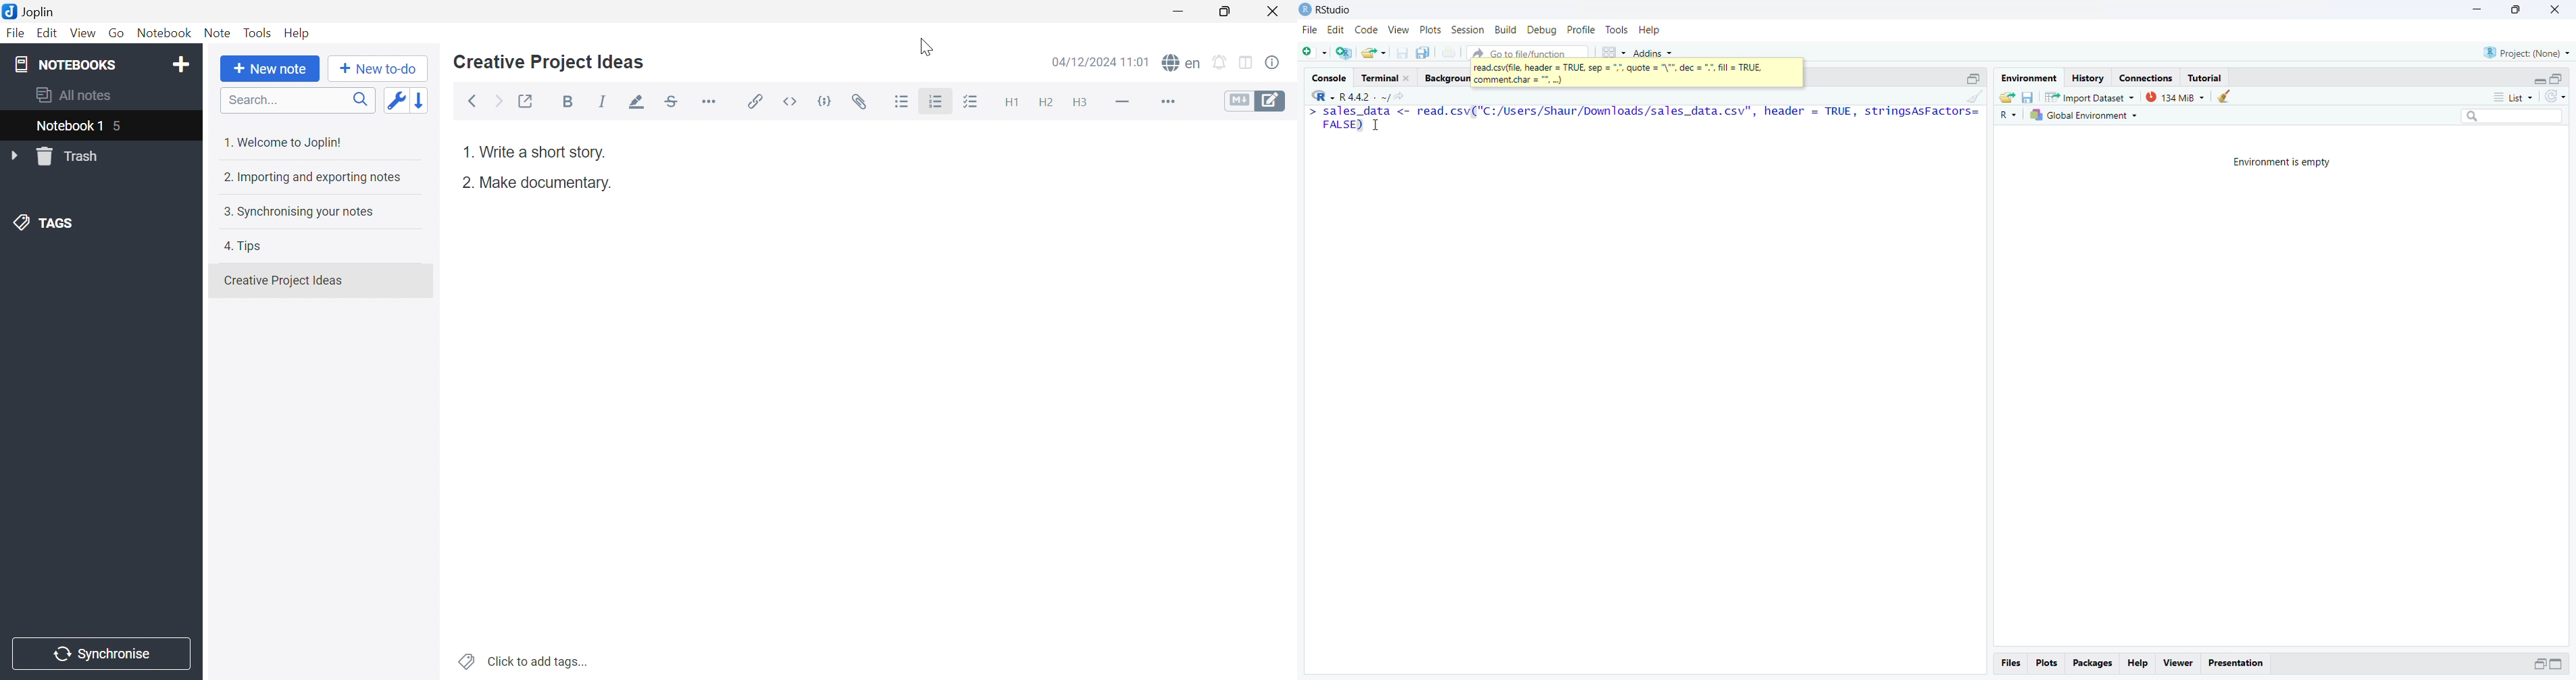 The image size is (2576, 700). I want to click on Horizontal line, so click(1122, 102).